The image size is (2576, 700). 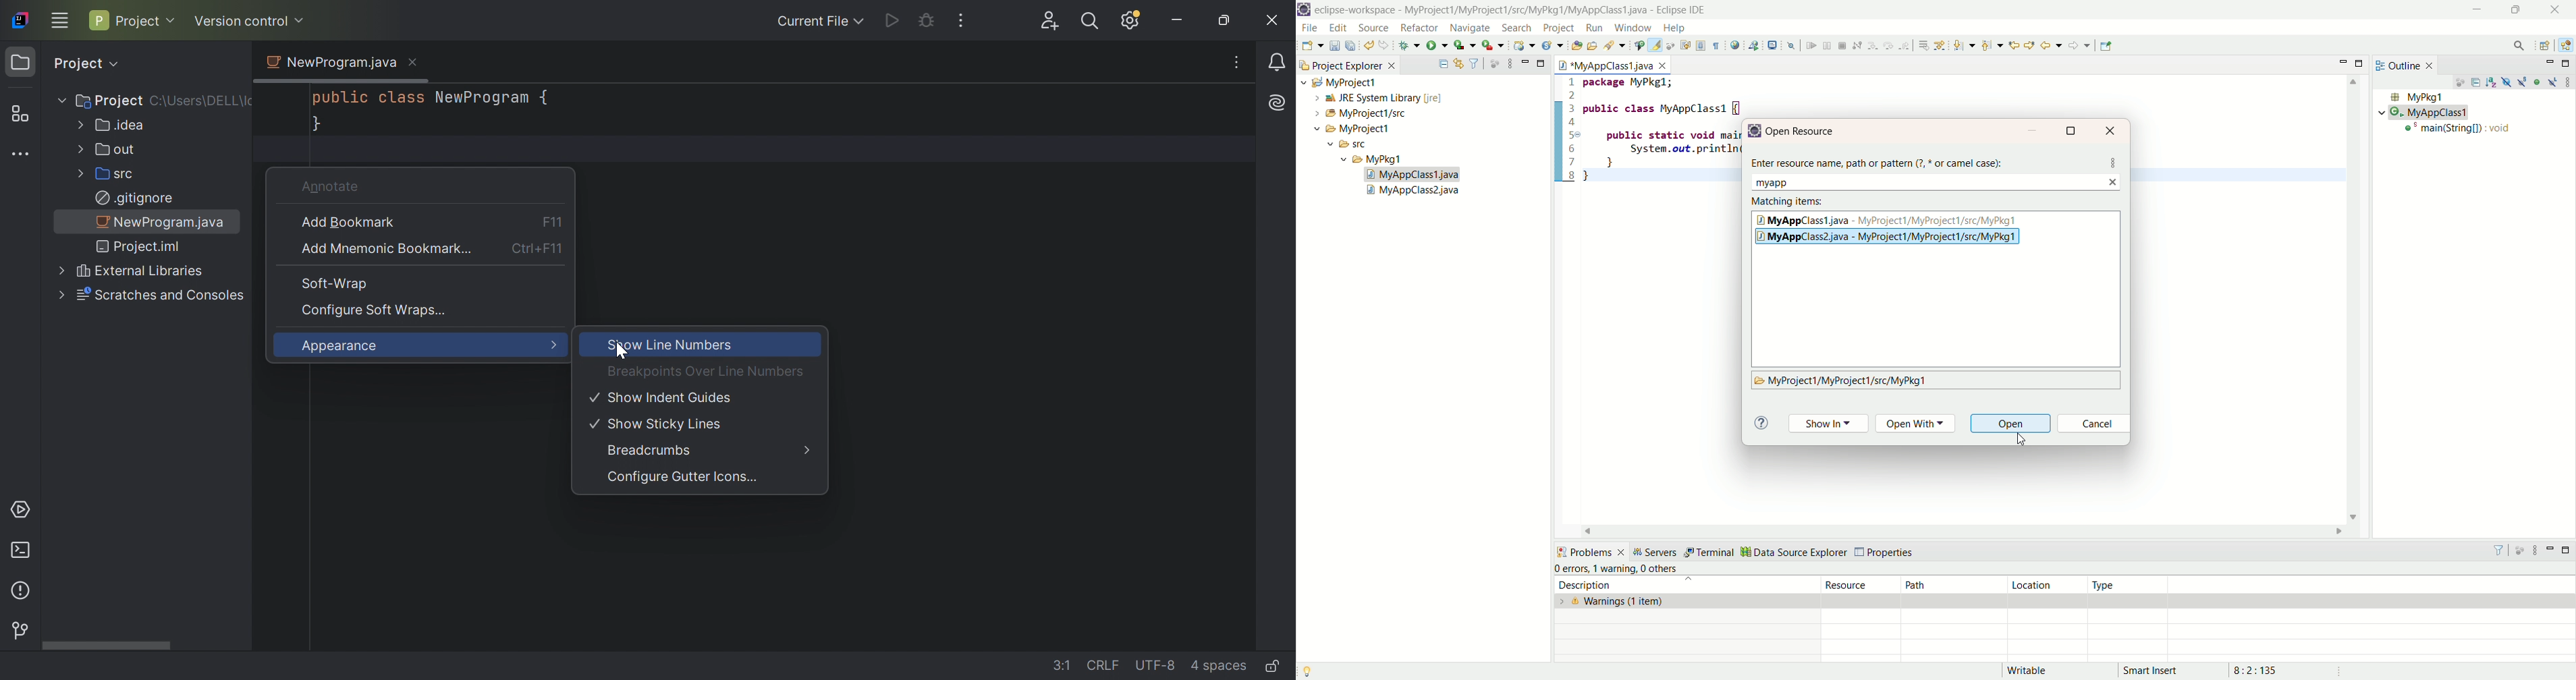 What do you see at coordinates (1923, 46) in the screenshot?
I see `drop to frame` at bounding box center [1923, 46].